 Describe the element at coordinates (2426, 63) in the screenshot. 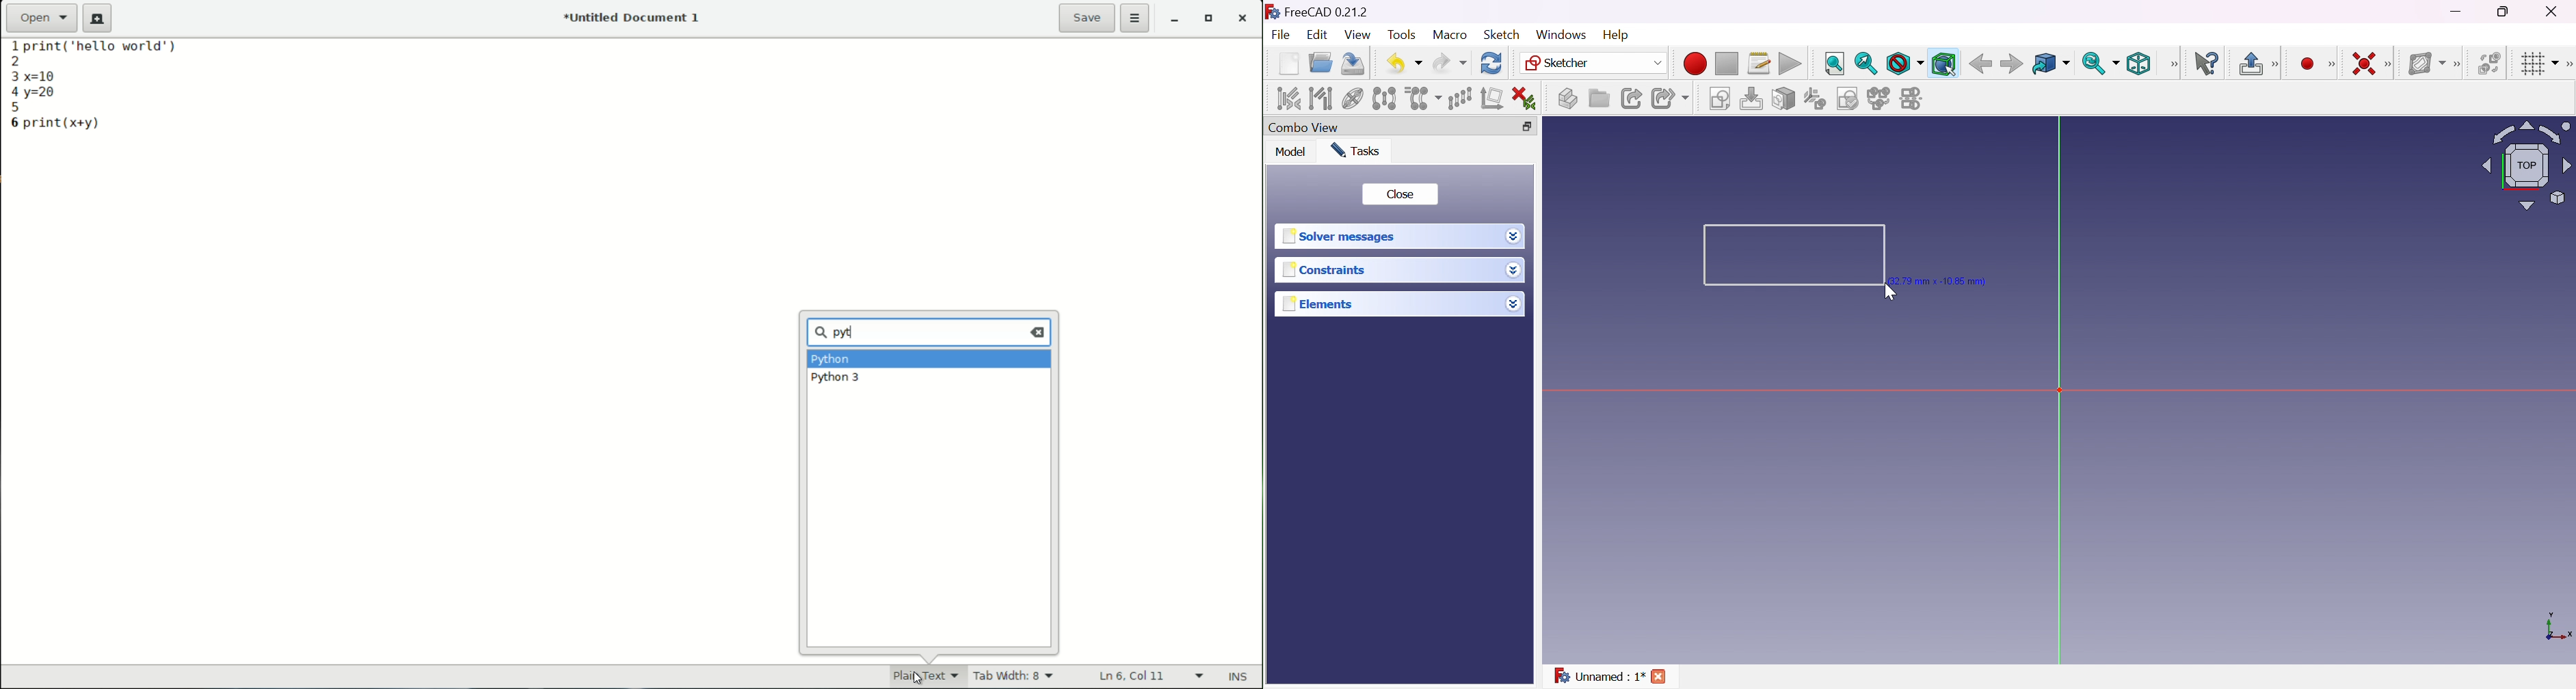

I see `Show/hide B-spline information layer` at that location.